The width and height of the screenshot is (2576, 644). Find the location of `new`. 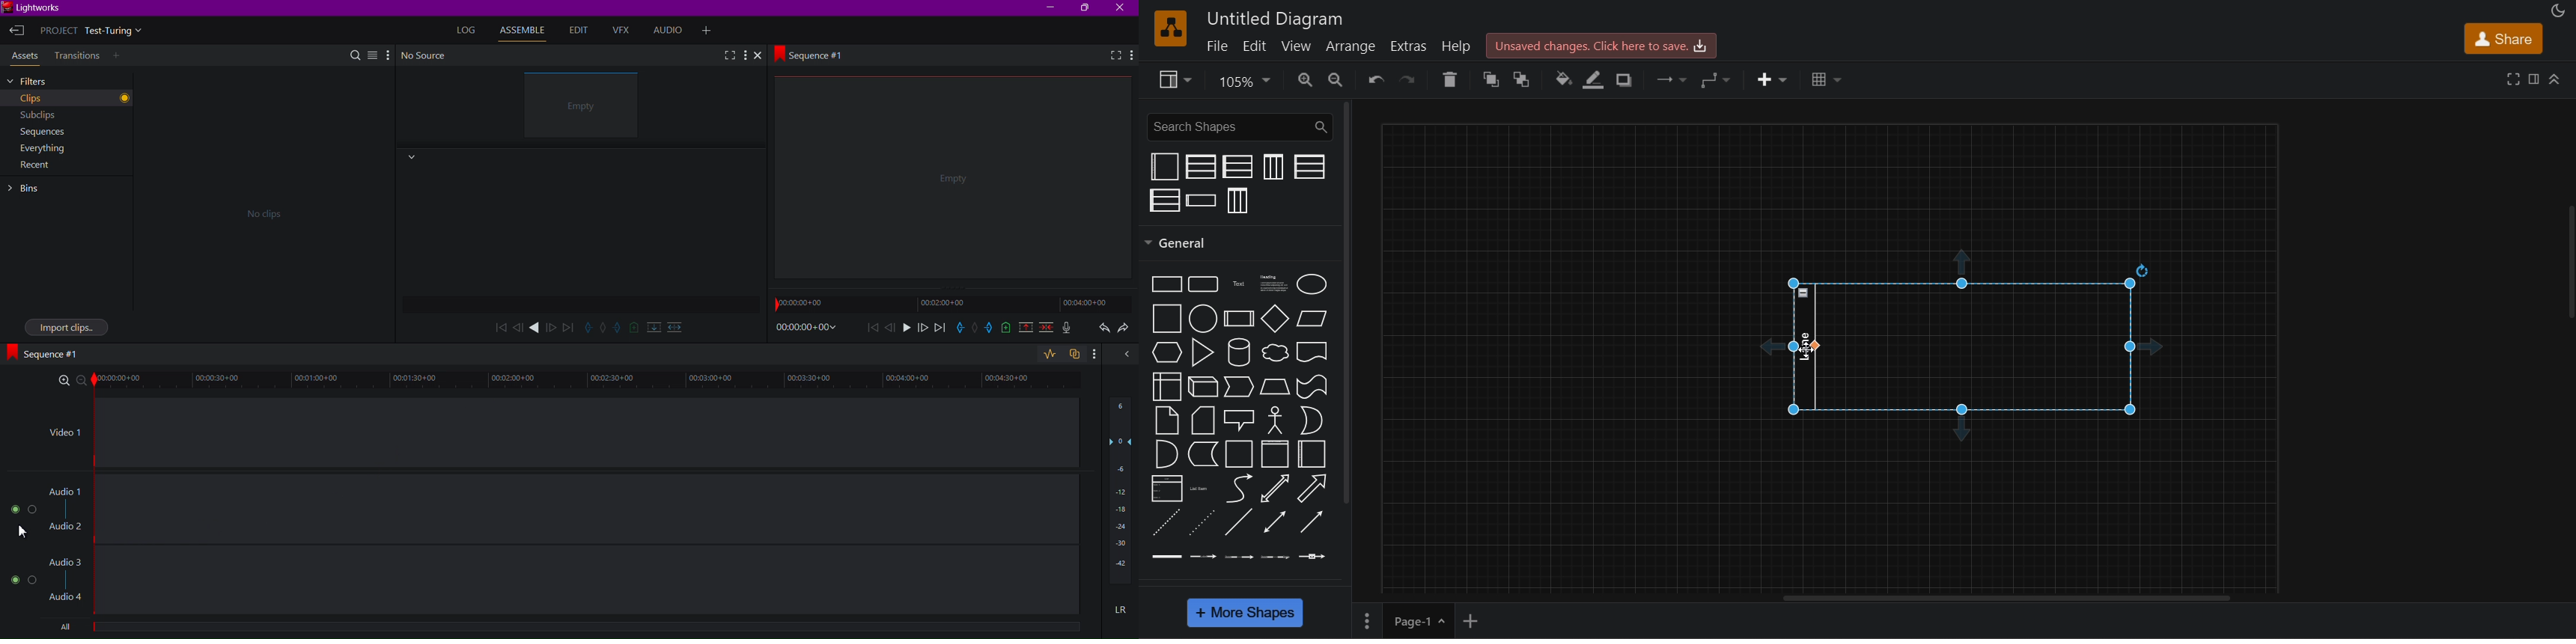

new is located at coordinates (1005, 330).